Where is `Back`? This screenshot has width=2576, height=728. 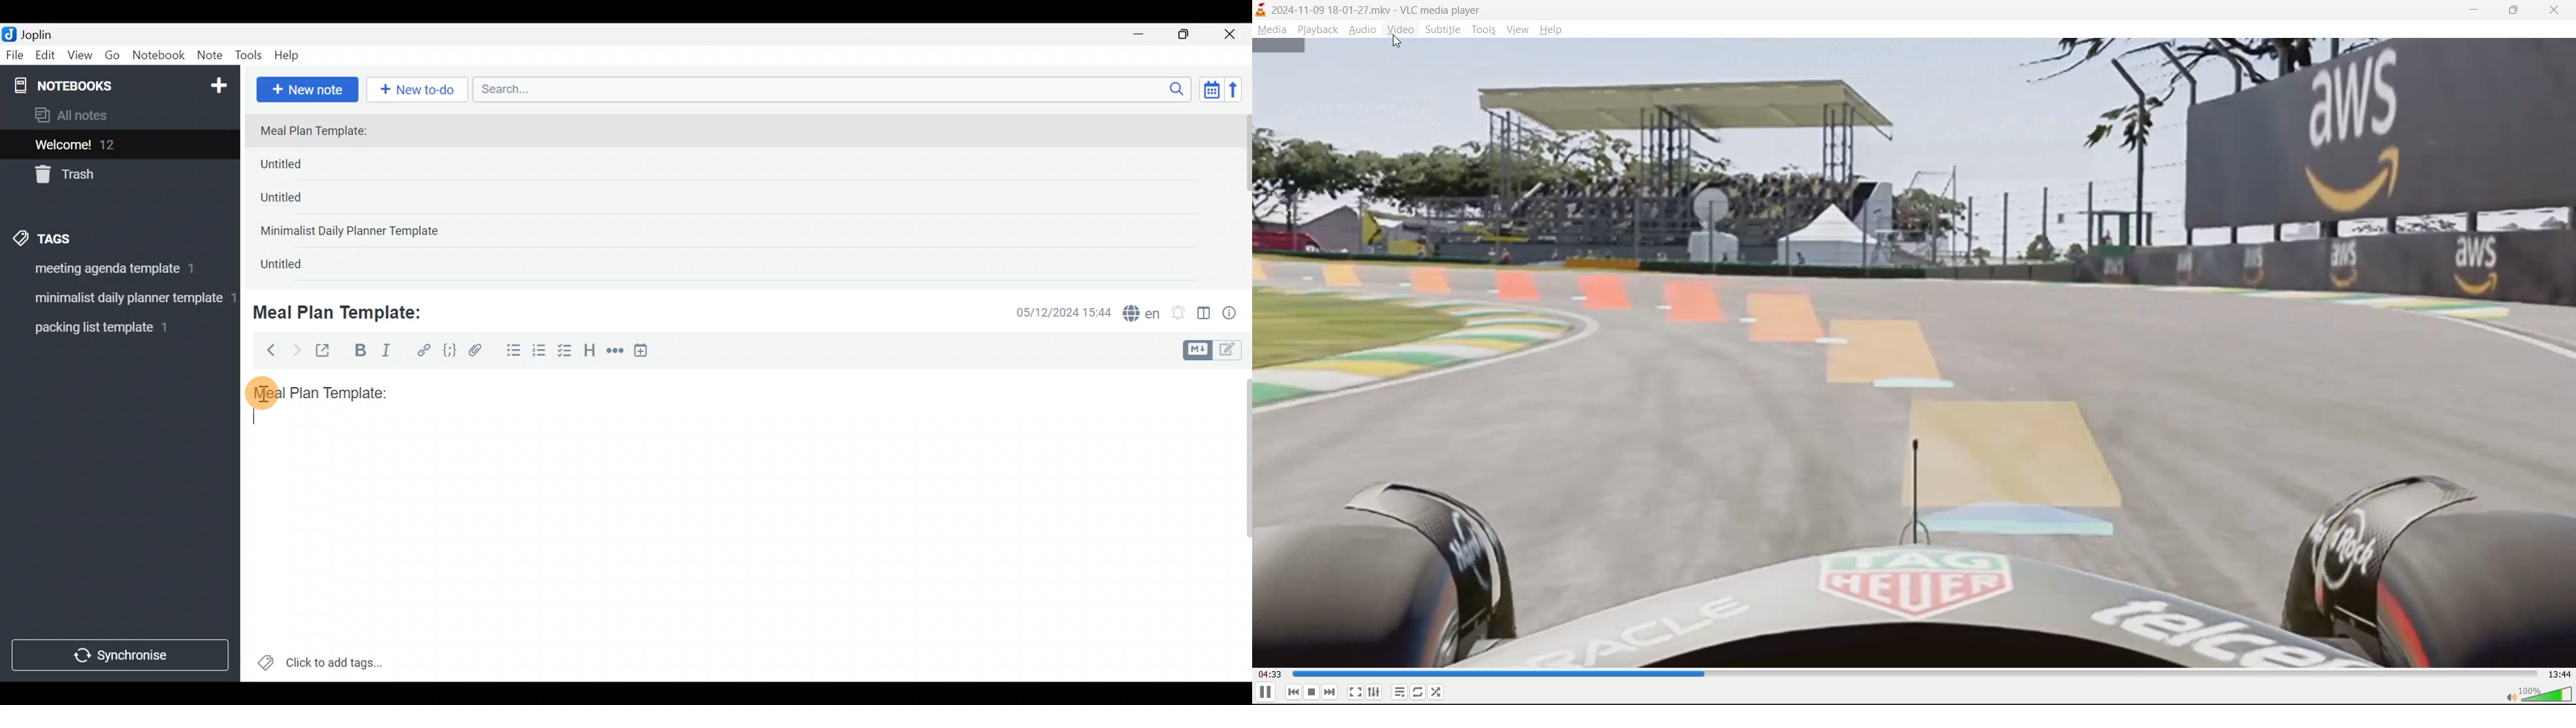 Back is located at coordinates (266, 349).